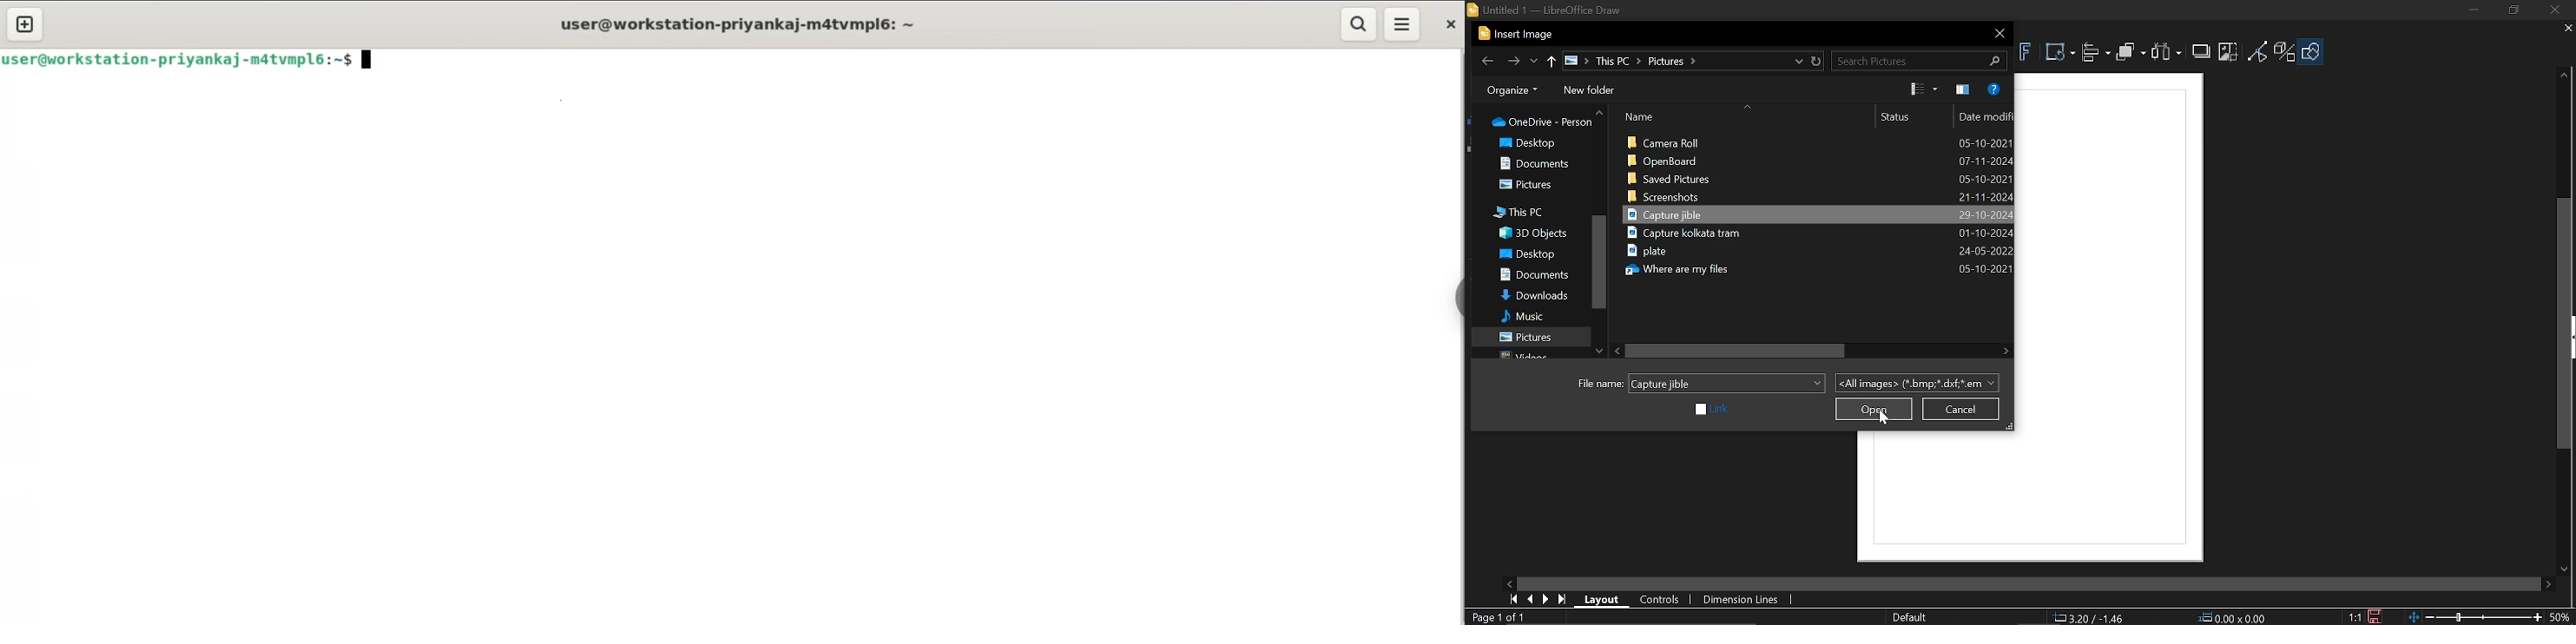 This screenshot has height=644, width=2576. Describe the element at coordinates (2473, 13) in the screenshot. I see `Minimize` at that location.